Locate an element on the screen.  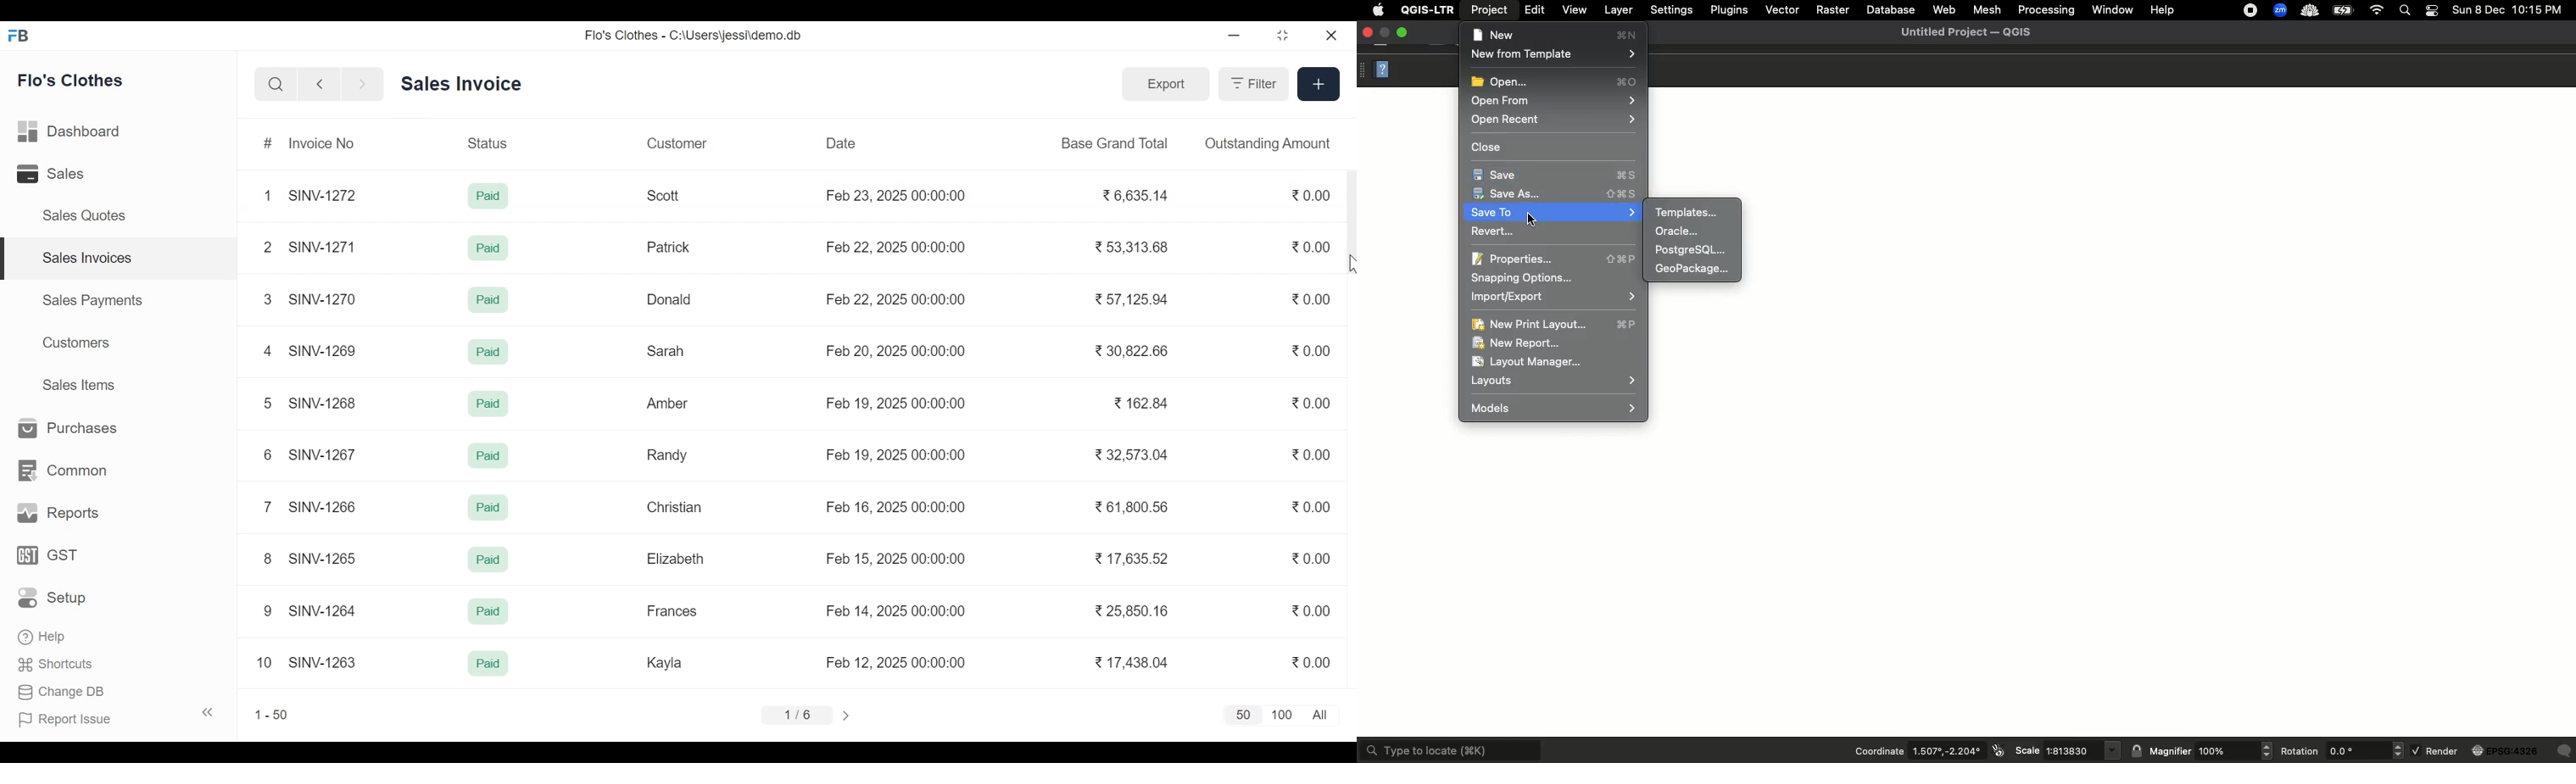
Paid is located at coordinates (489, 663).